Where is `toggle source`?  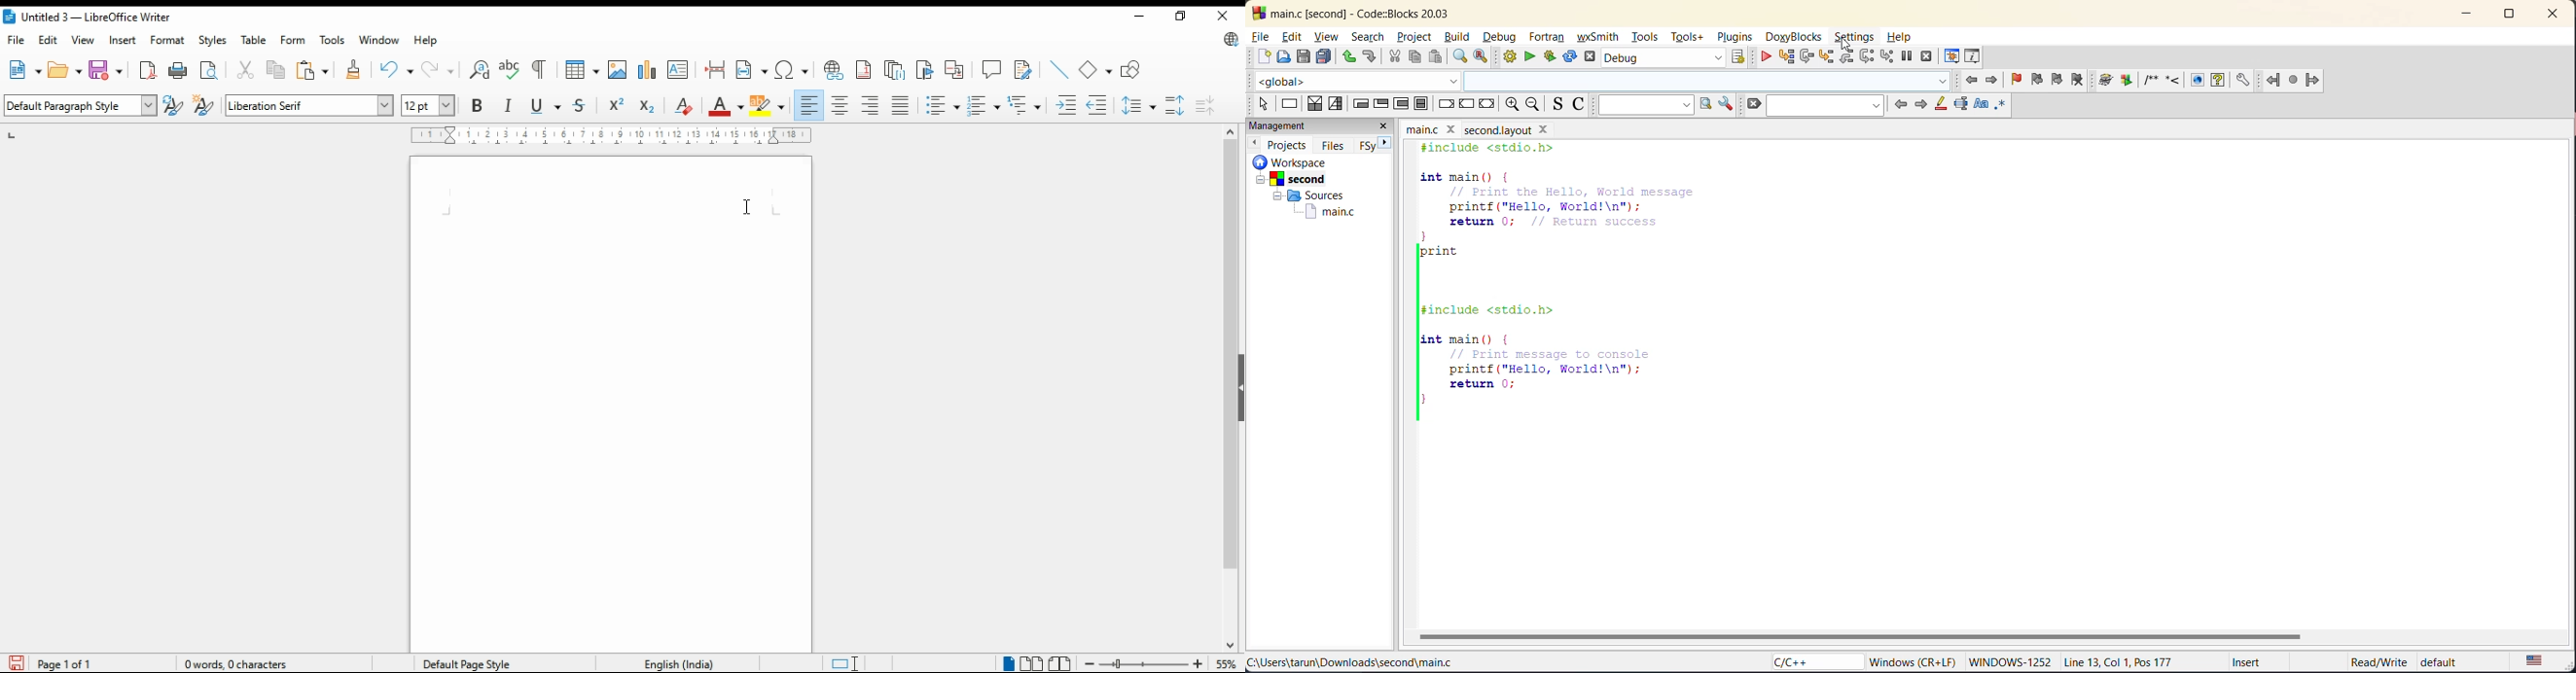 toggle source is located at coordinates (1560, 105).